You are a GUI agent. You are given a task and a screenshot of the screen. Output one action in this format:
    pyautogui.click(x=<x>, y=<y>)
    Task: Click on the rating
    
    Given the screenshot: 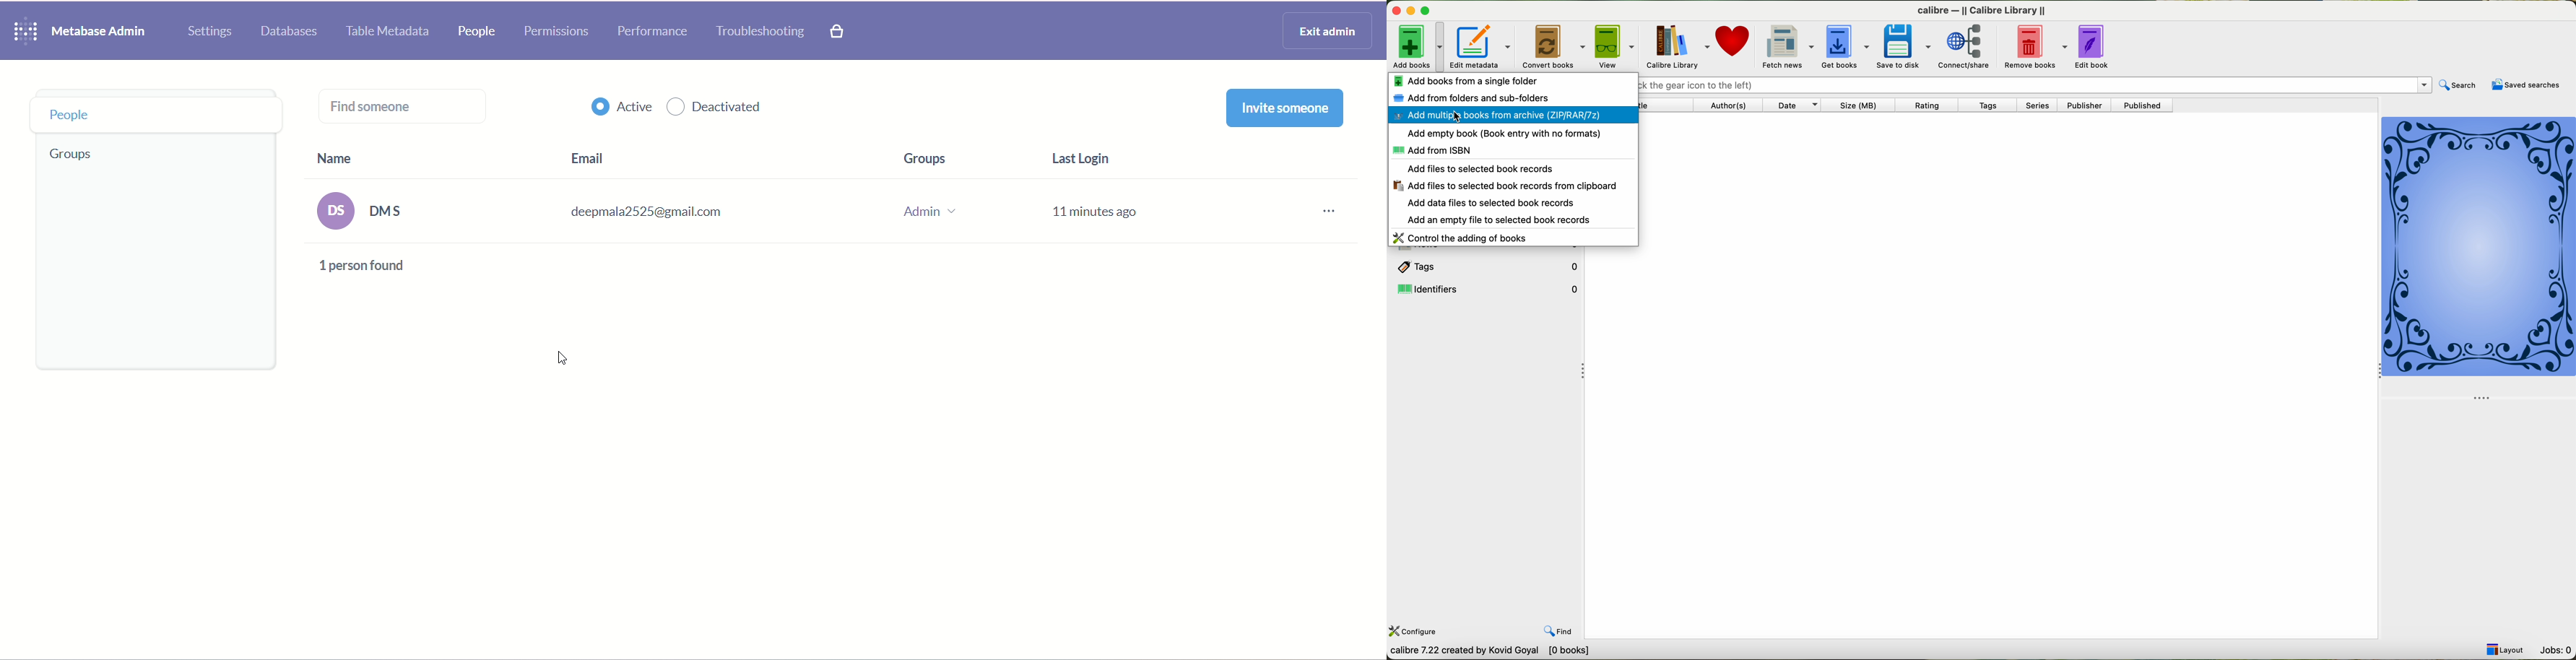 What is the action you would take?
    pyautogui.click(x=1931, y=106)
    